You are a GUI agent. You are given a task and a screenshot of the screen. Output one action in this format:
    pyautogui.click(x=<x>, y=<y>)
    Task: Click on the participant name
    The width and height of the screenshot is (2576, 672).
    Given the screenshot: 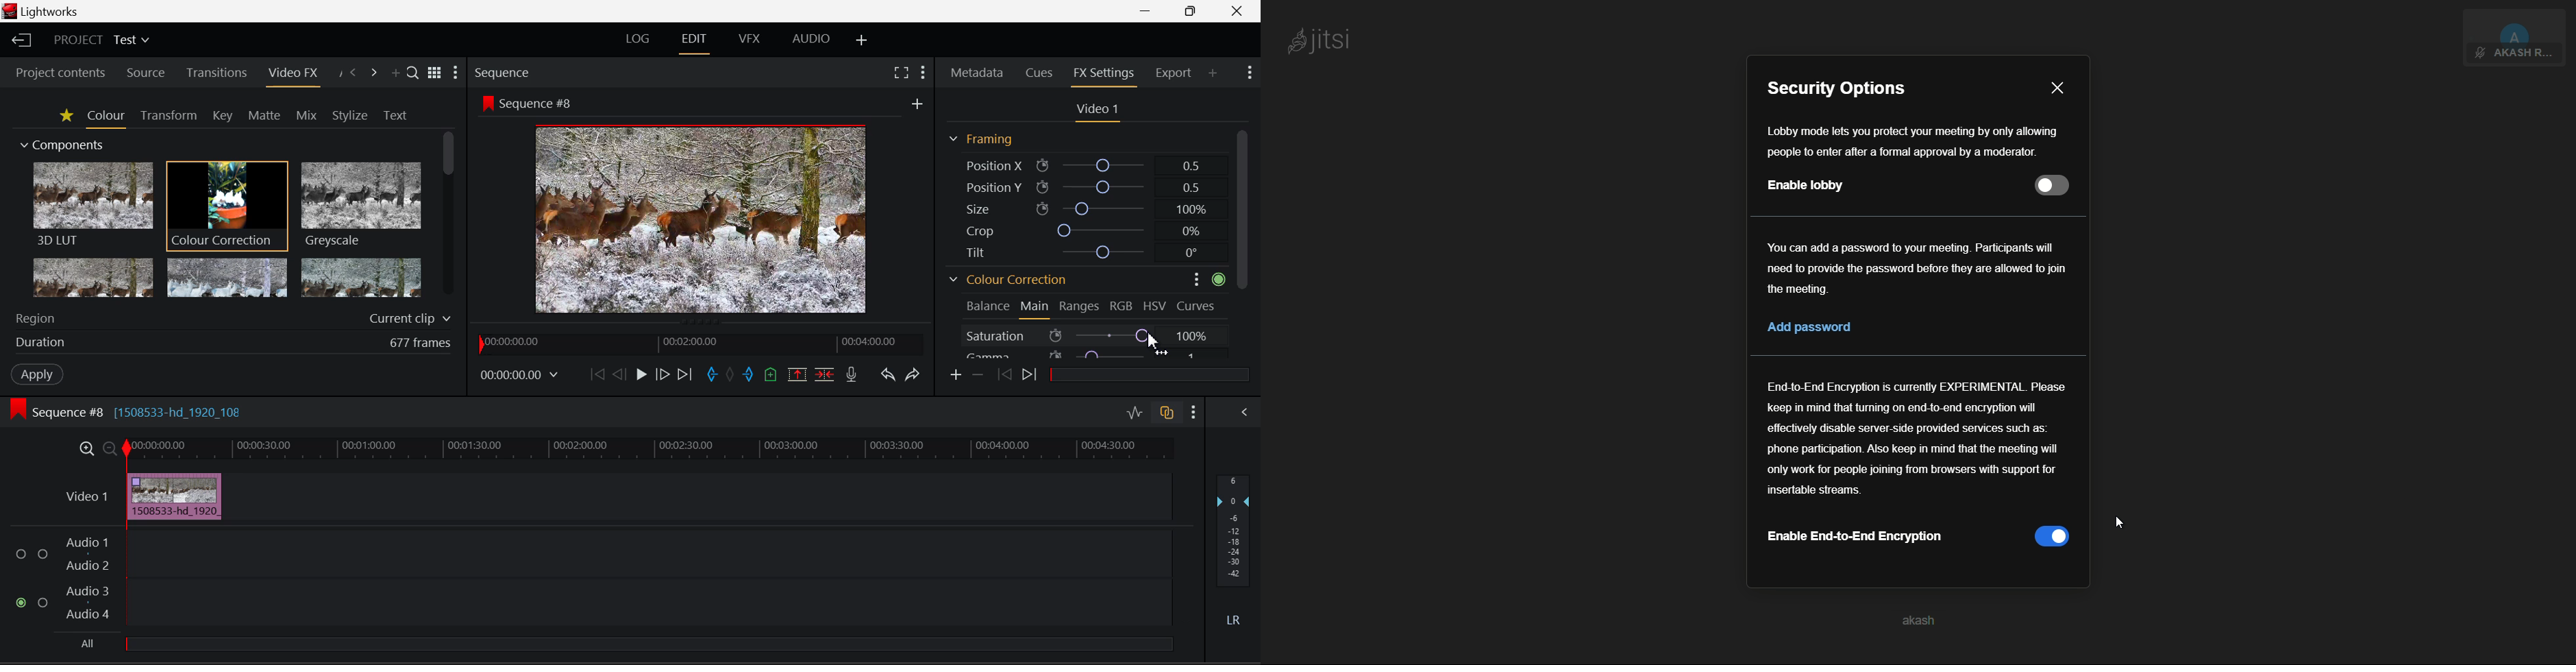 What is the action you would take?
    pyautogui.click(x=2521, y=54)
    